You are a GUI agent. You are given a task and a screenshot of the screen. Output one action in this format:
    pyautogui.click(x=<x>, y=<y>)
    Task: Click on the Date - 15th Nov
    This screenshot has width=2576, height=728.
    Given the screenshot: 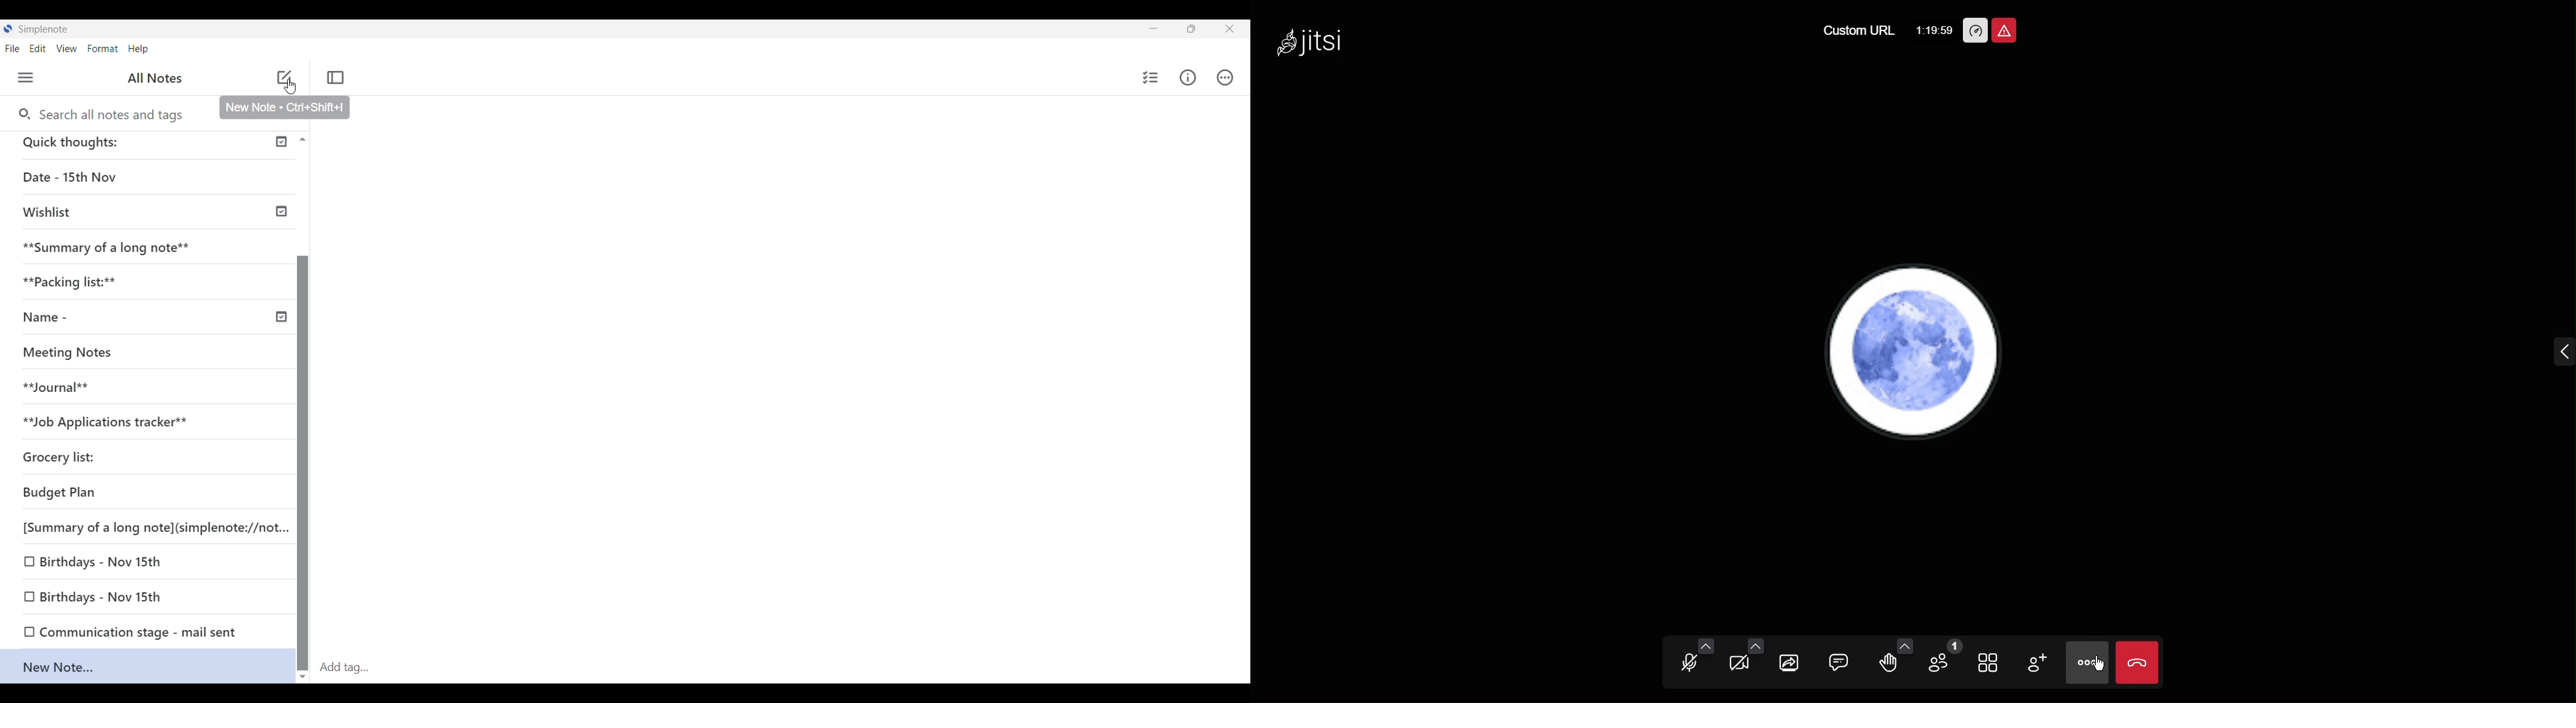 What is the action you would take?
    pyautogui.click(x=148, y=174)
    